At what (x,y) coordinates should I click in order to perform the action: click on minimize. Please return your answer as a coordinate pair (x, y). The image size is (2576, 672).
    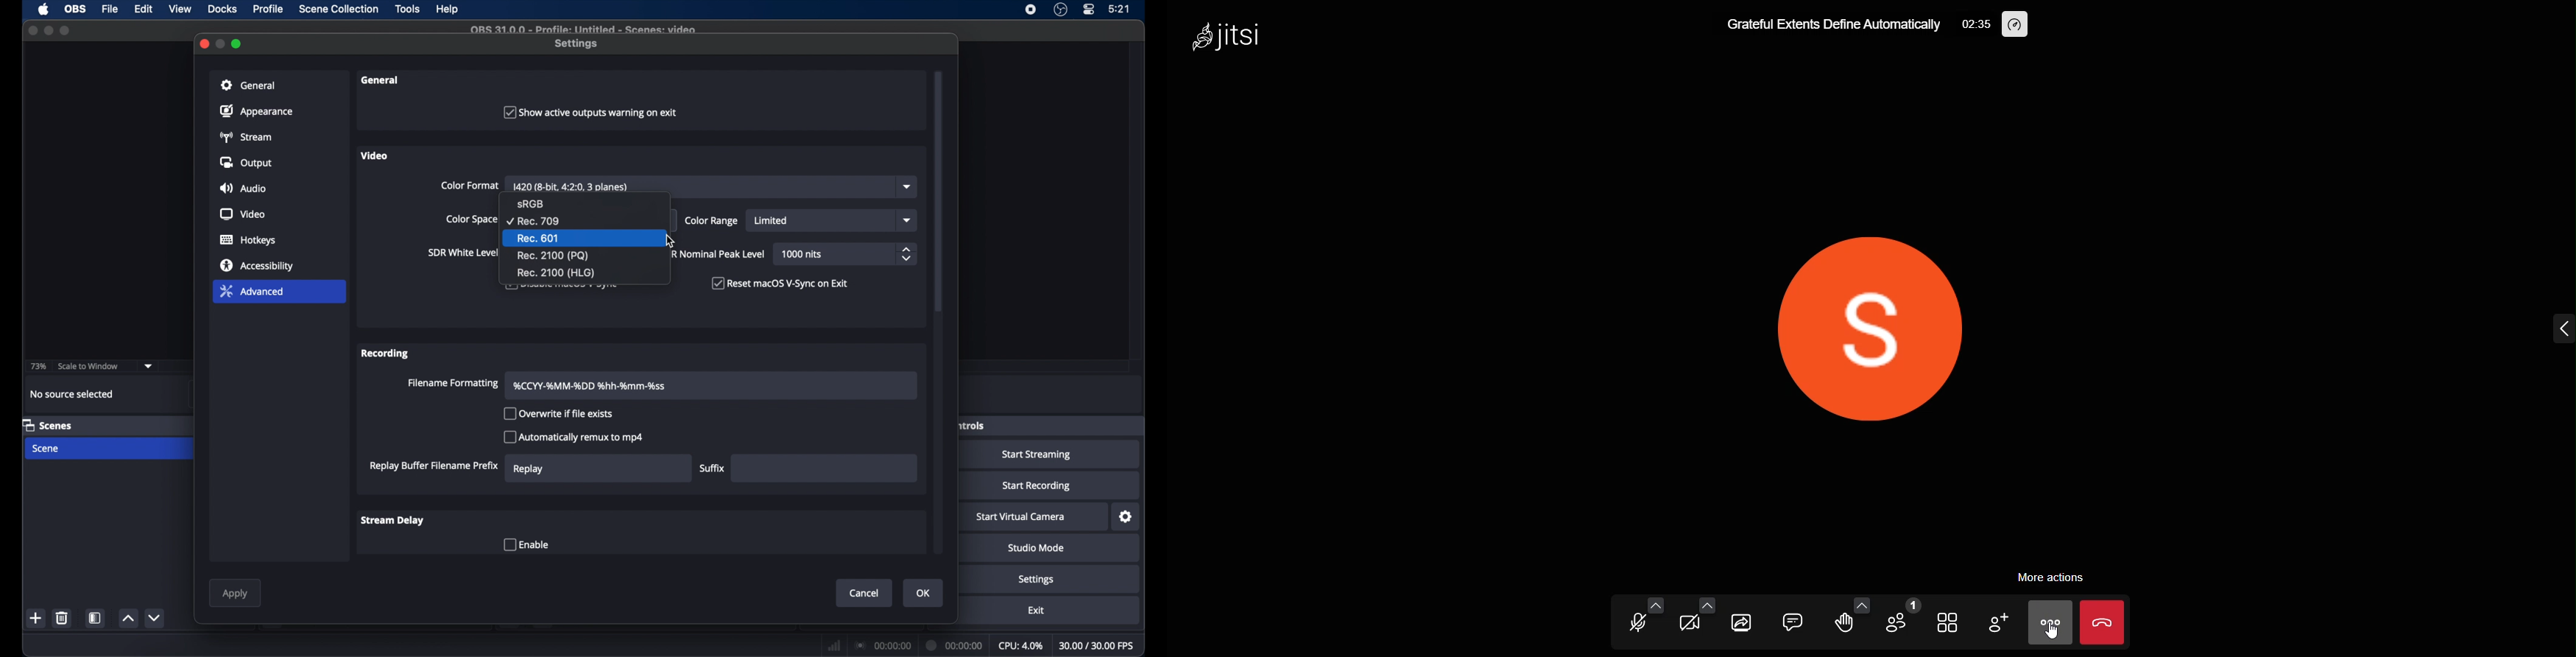
    Looking at the image, I should click on (221, 44).